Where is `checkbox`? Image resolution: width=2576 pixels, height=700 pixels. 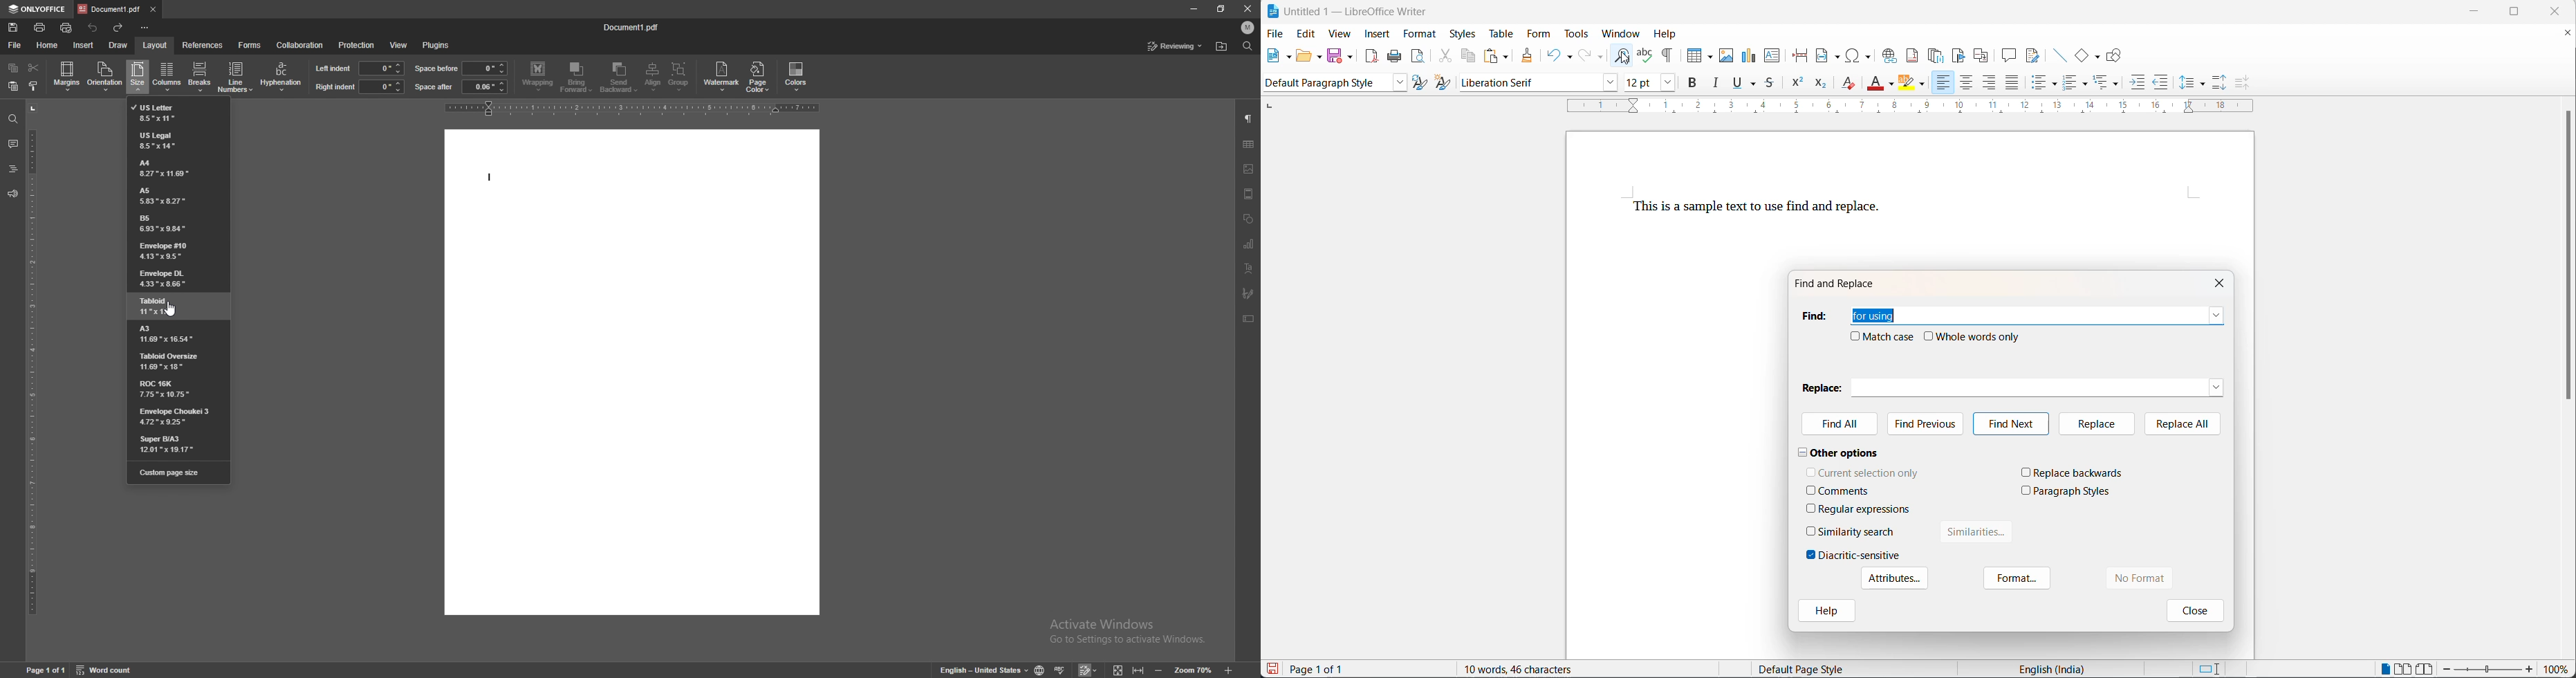
checkbox is located at coordinates (1855, 336).